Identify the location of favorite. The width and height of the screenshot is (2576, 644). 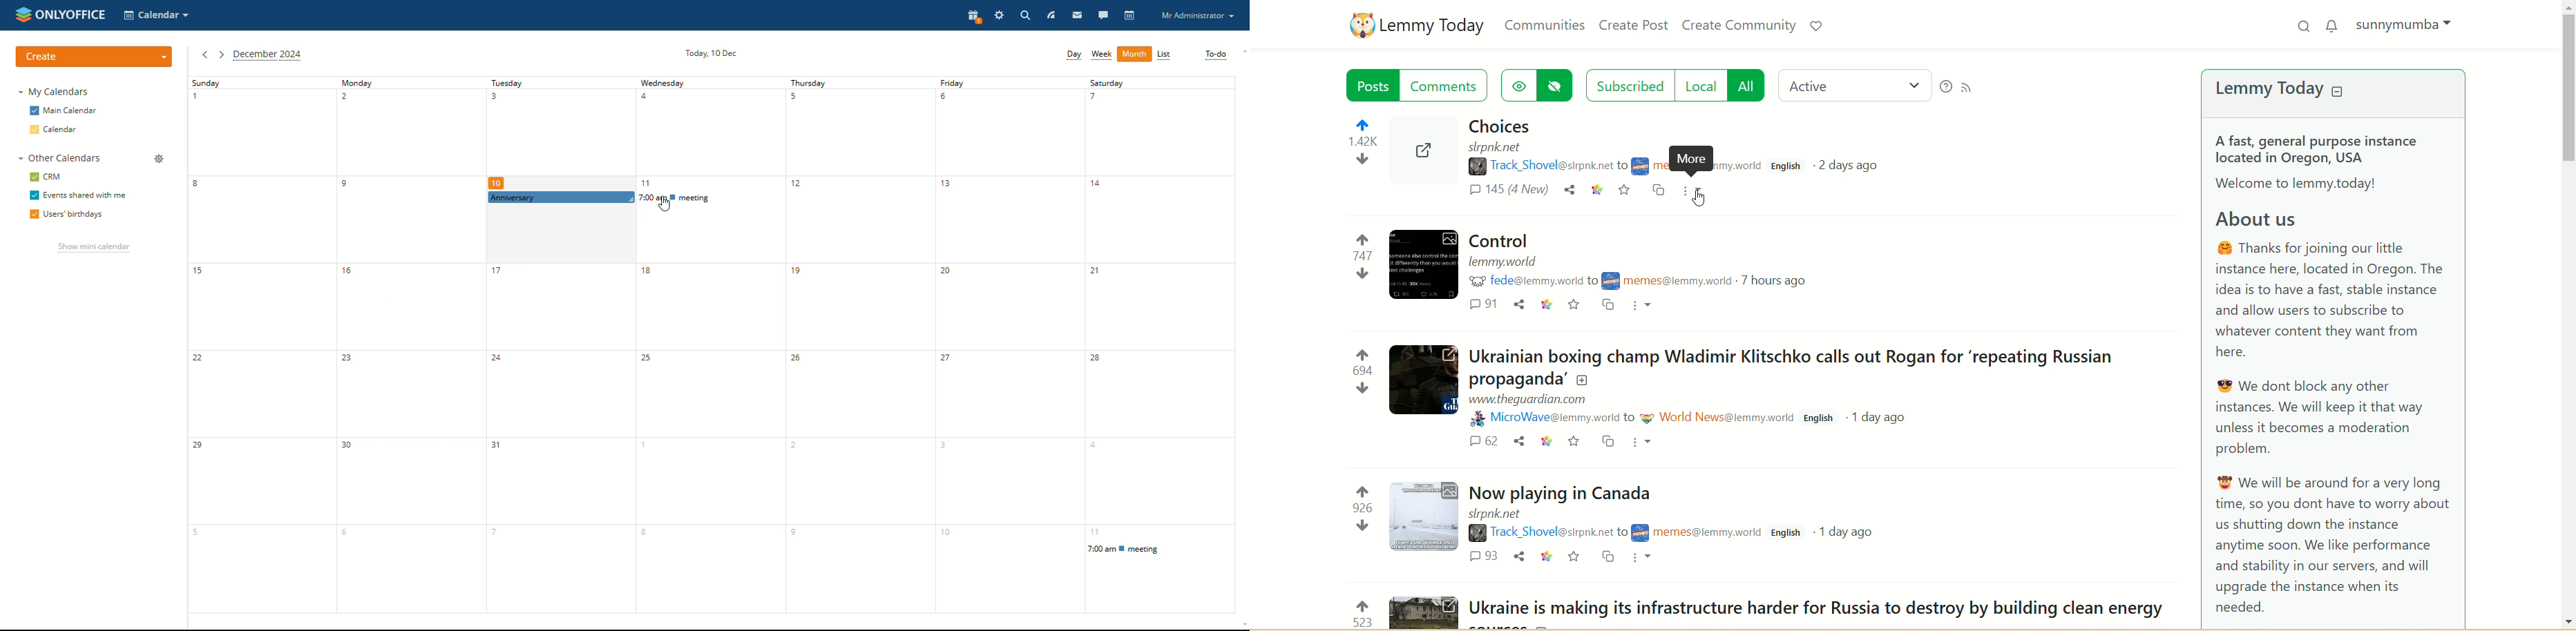
(1574, 442).